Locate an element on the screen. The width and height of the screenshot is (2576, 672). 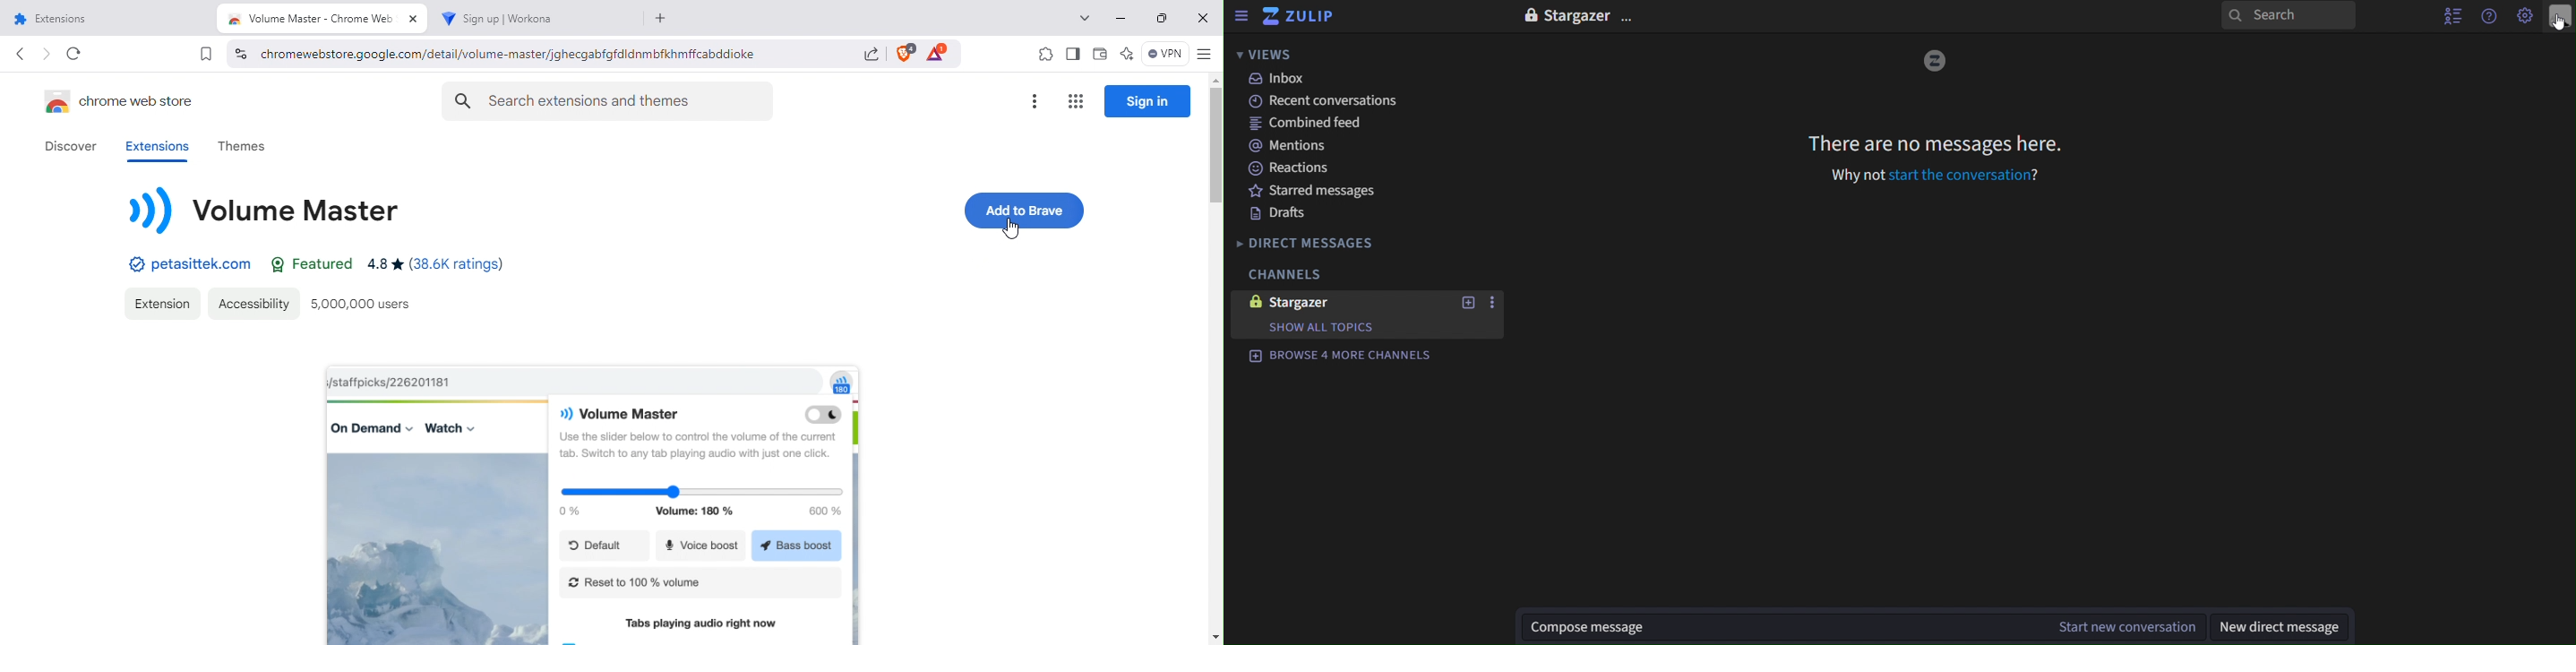
browse 4 more channels is located at coordinates (1344, 357).